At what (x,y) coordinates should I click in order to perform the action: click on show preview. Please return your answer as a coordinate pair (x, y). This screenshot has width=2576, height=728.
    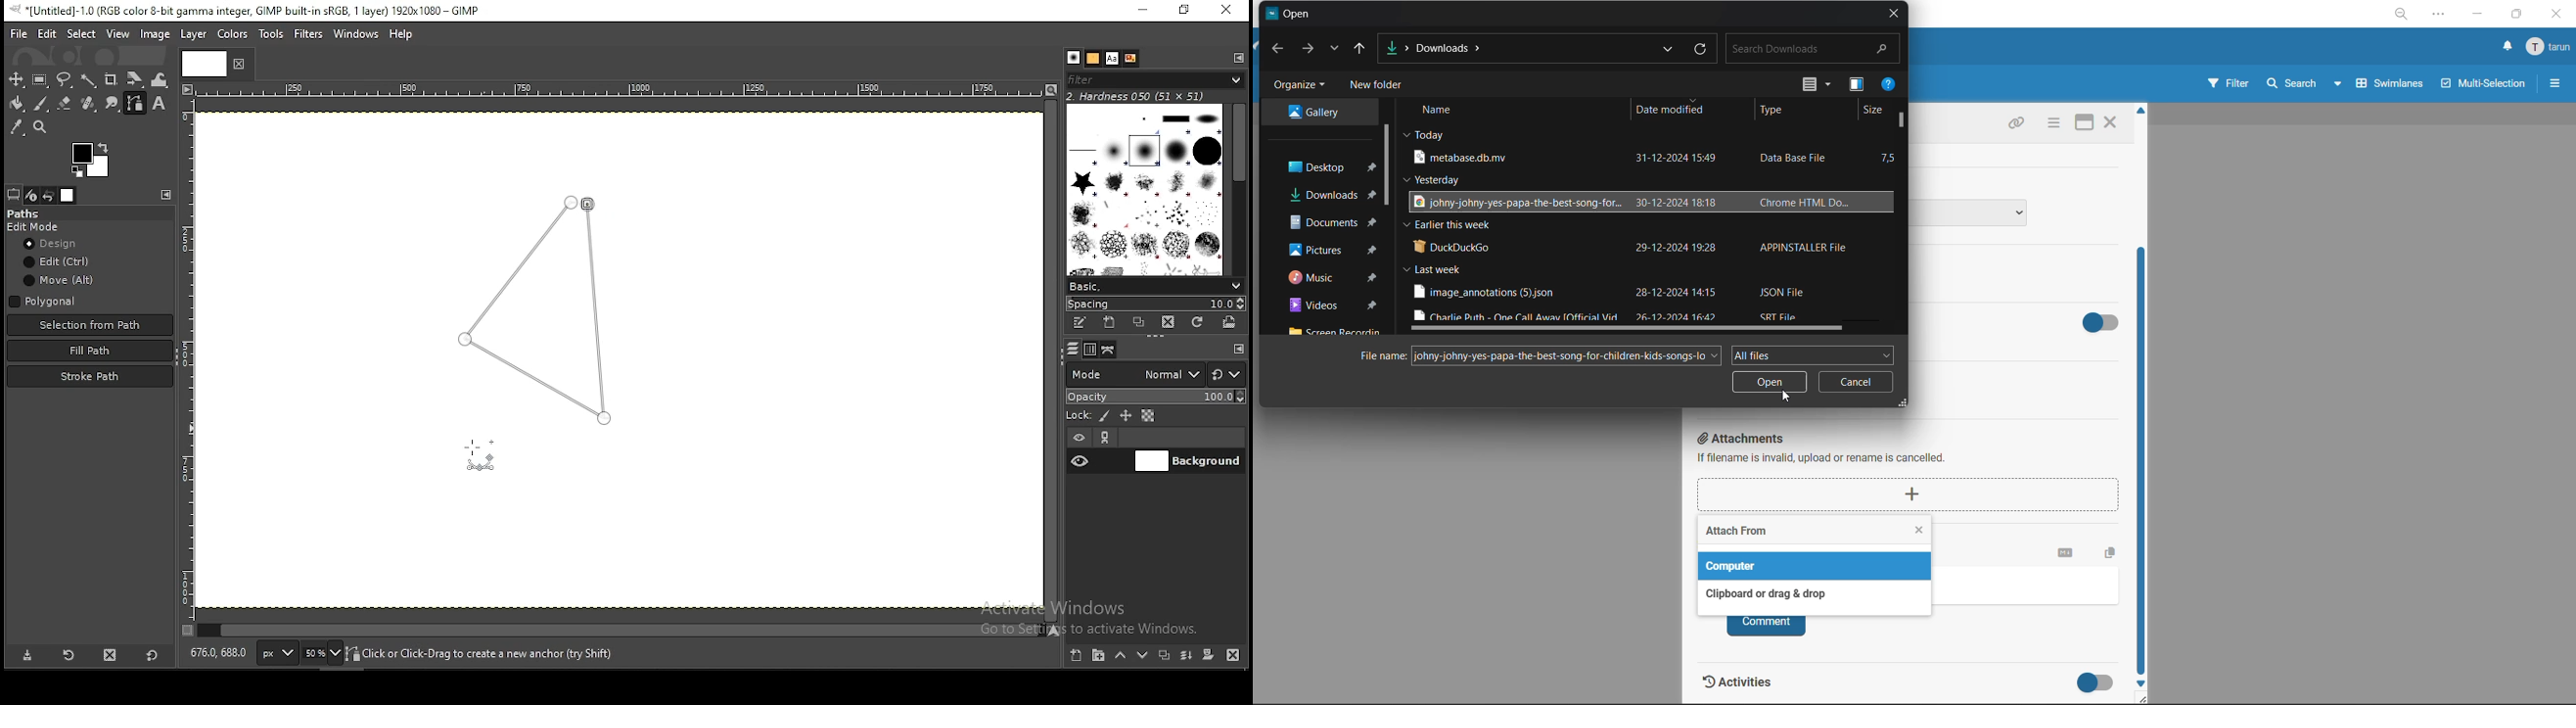
    Looking at the image, I should click on (1857, 88).